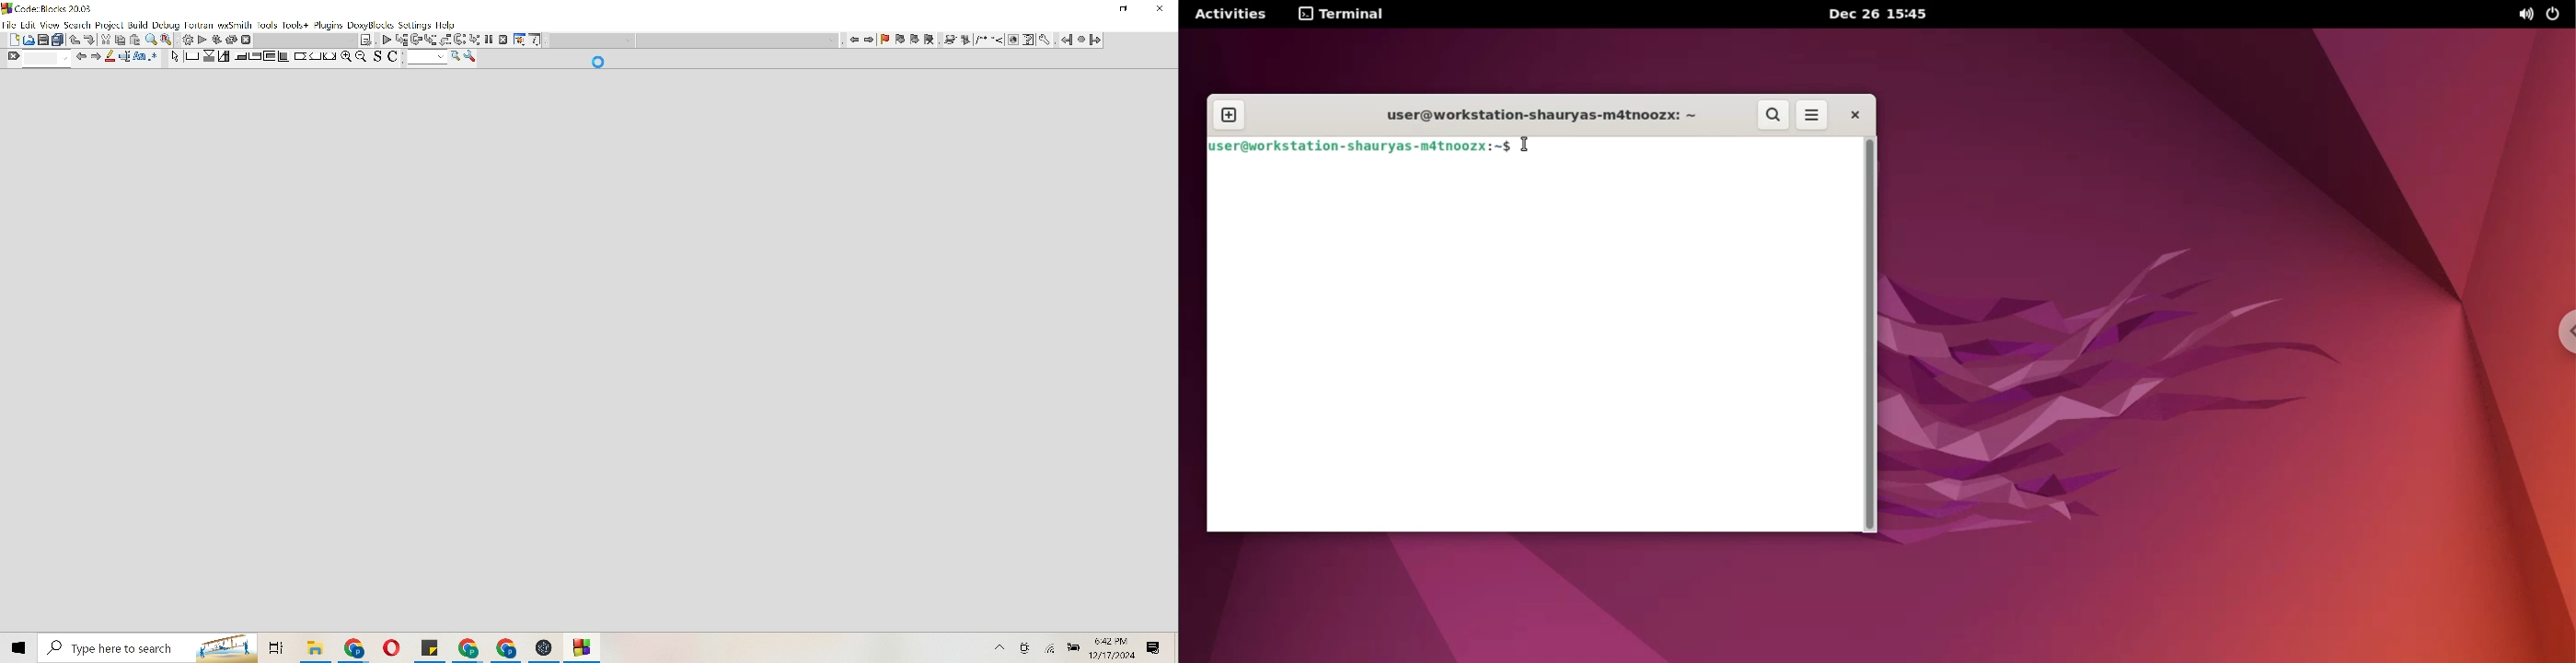  Describe the element at coordinates (1525, 145) in the screenshot. I see `cursor` at that location.